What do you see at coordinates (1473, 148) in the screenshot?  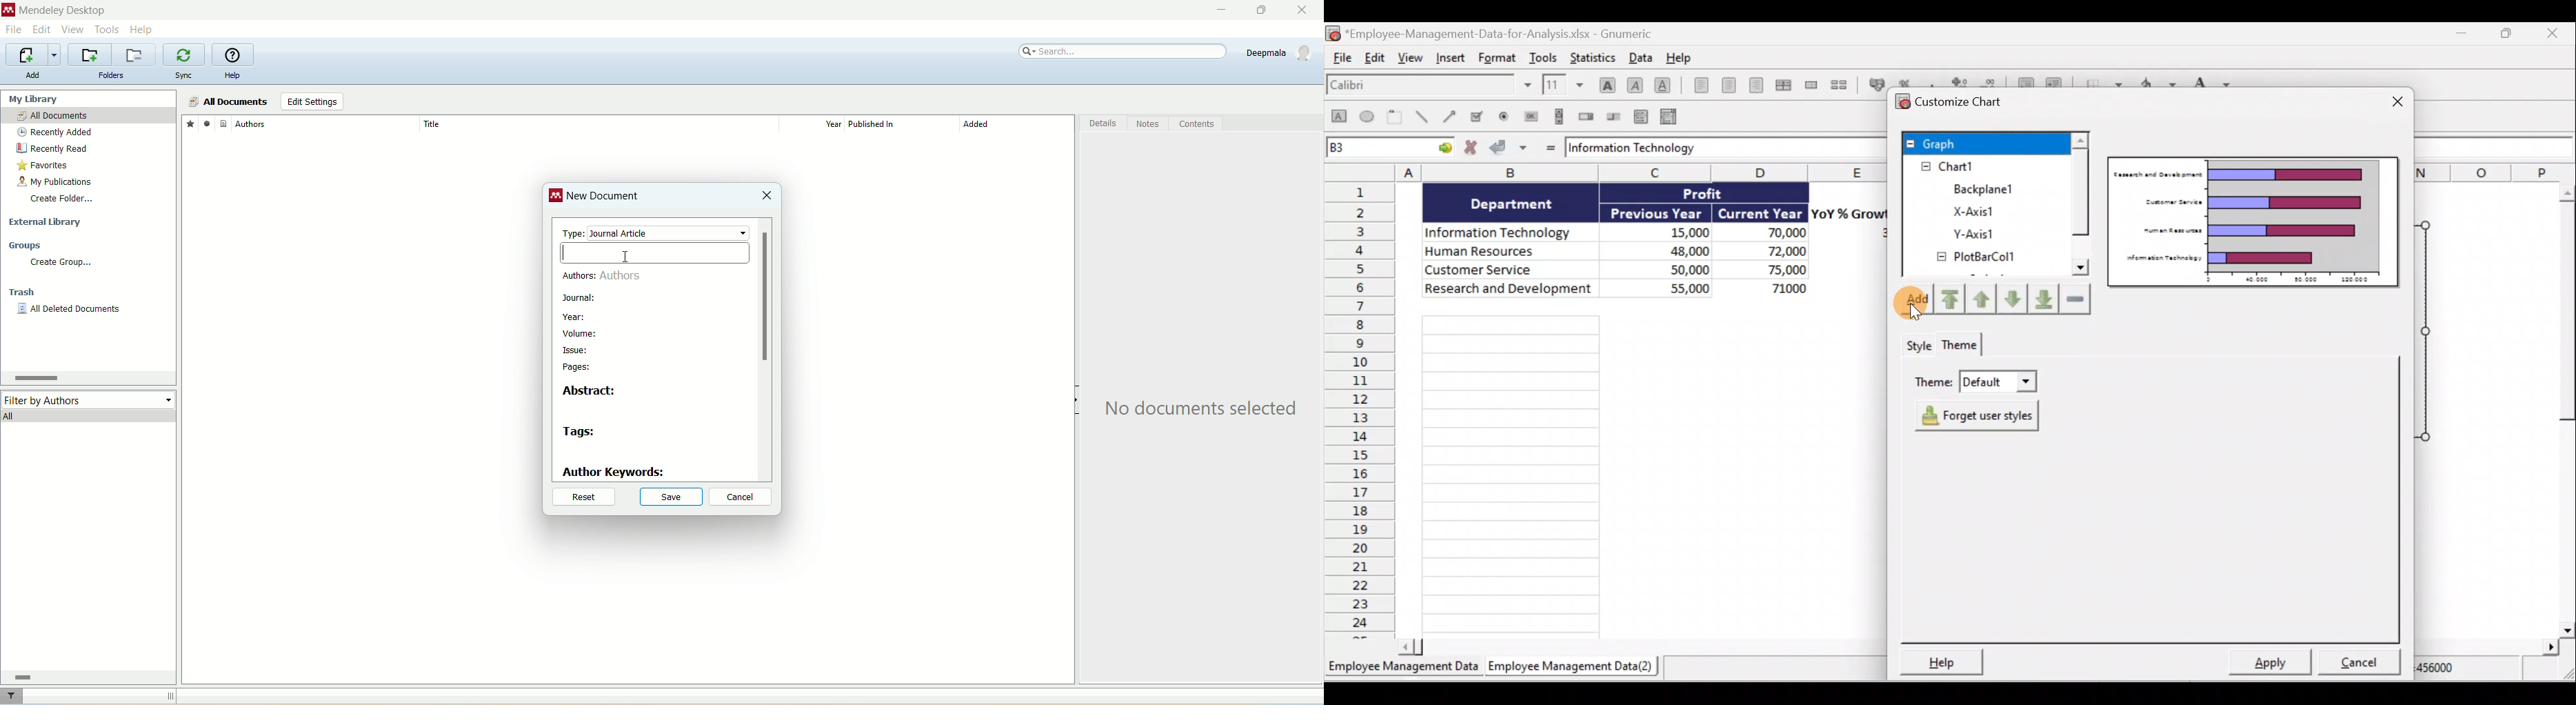 I see `Cancel change` at bounding box center [1473, 148].